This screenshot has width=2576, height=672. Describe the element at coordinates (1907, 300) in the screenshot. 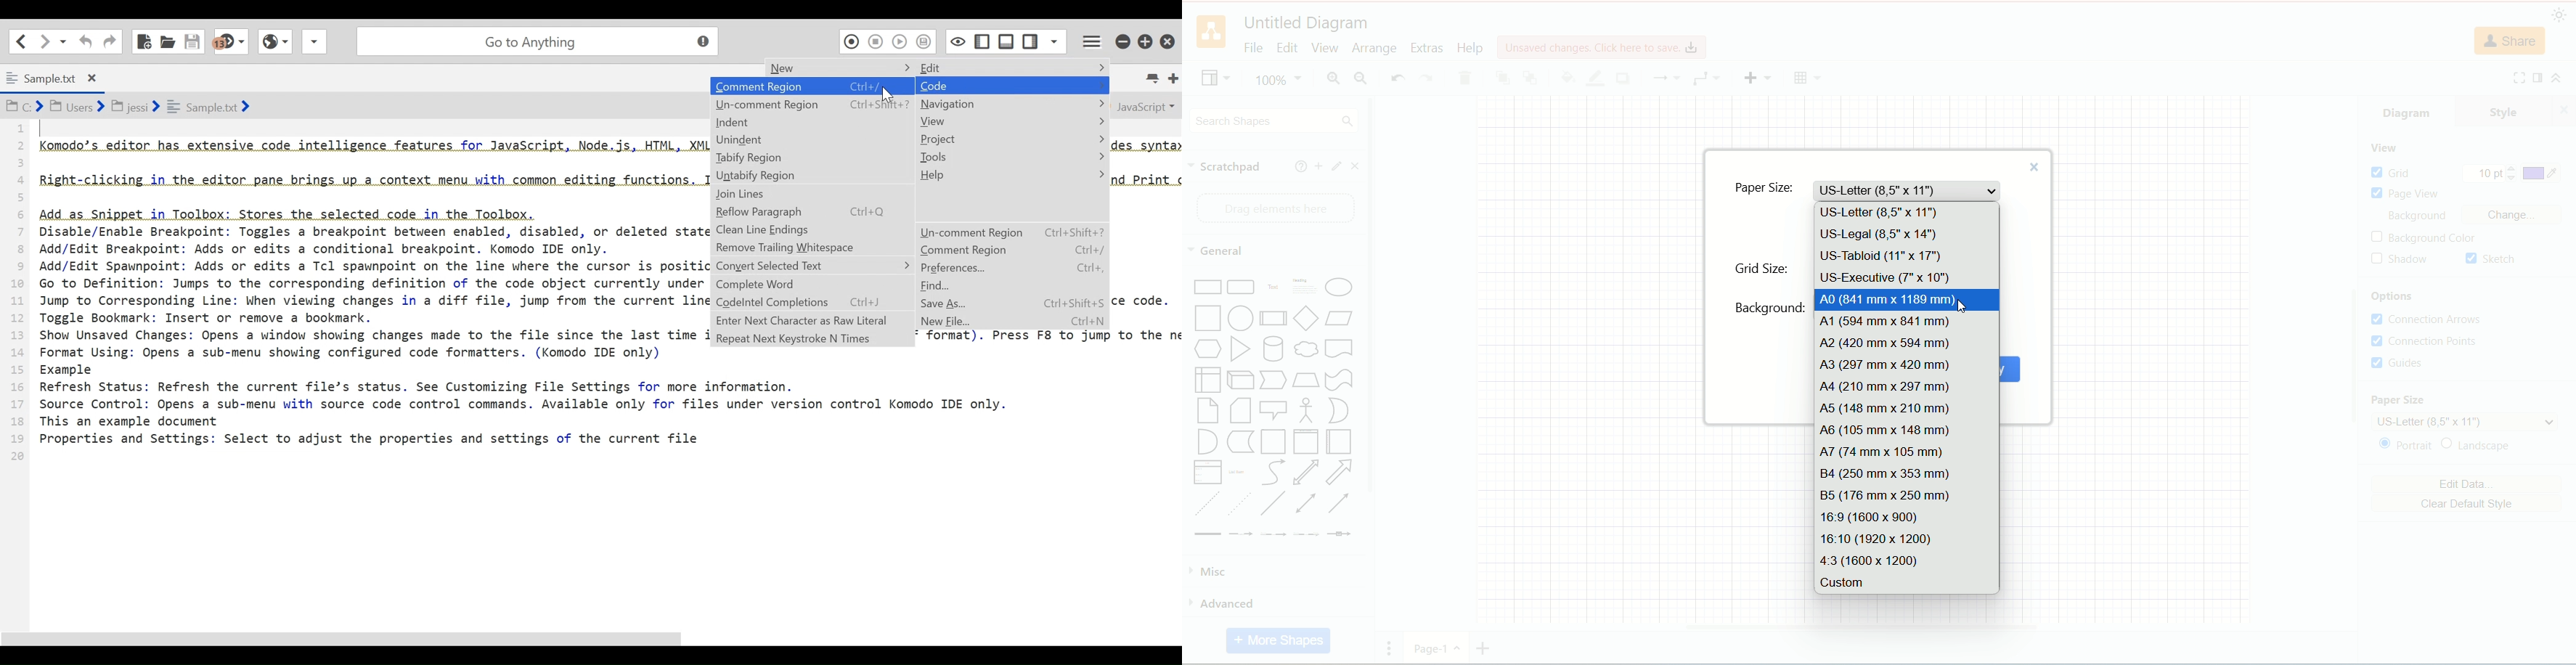

I see `A0` at that location.